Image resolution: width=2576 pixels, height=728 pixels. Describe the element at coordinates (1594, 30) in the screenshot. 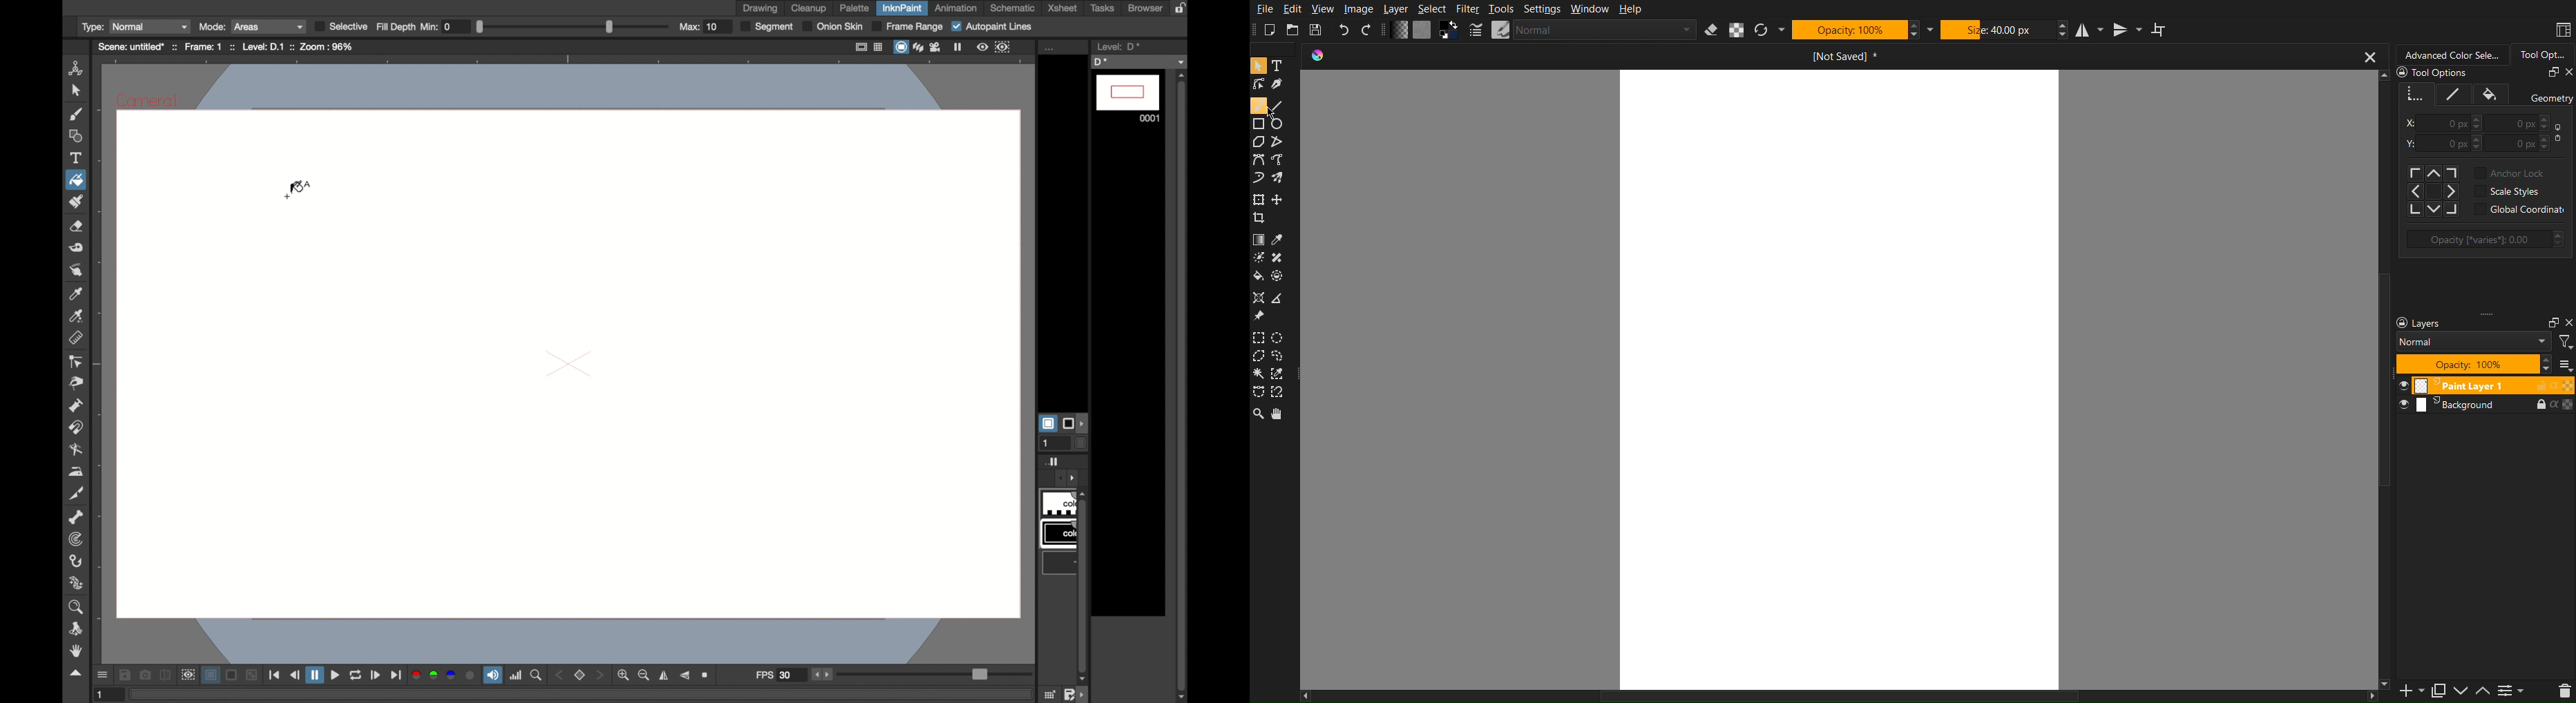

I see `Brush Settings` at that location.